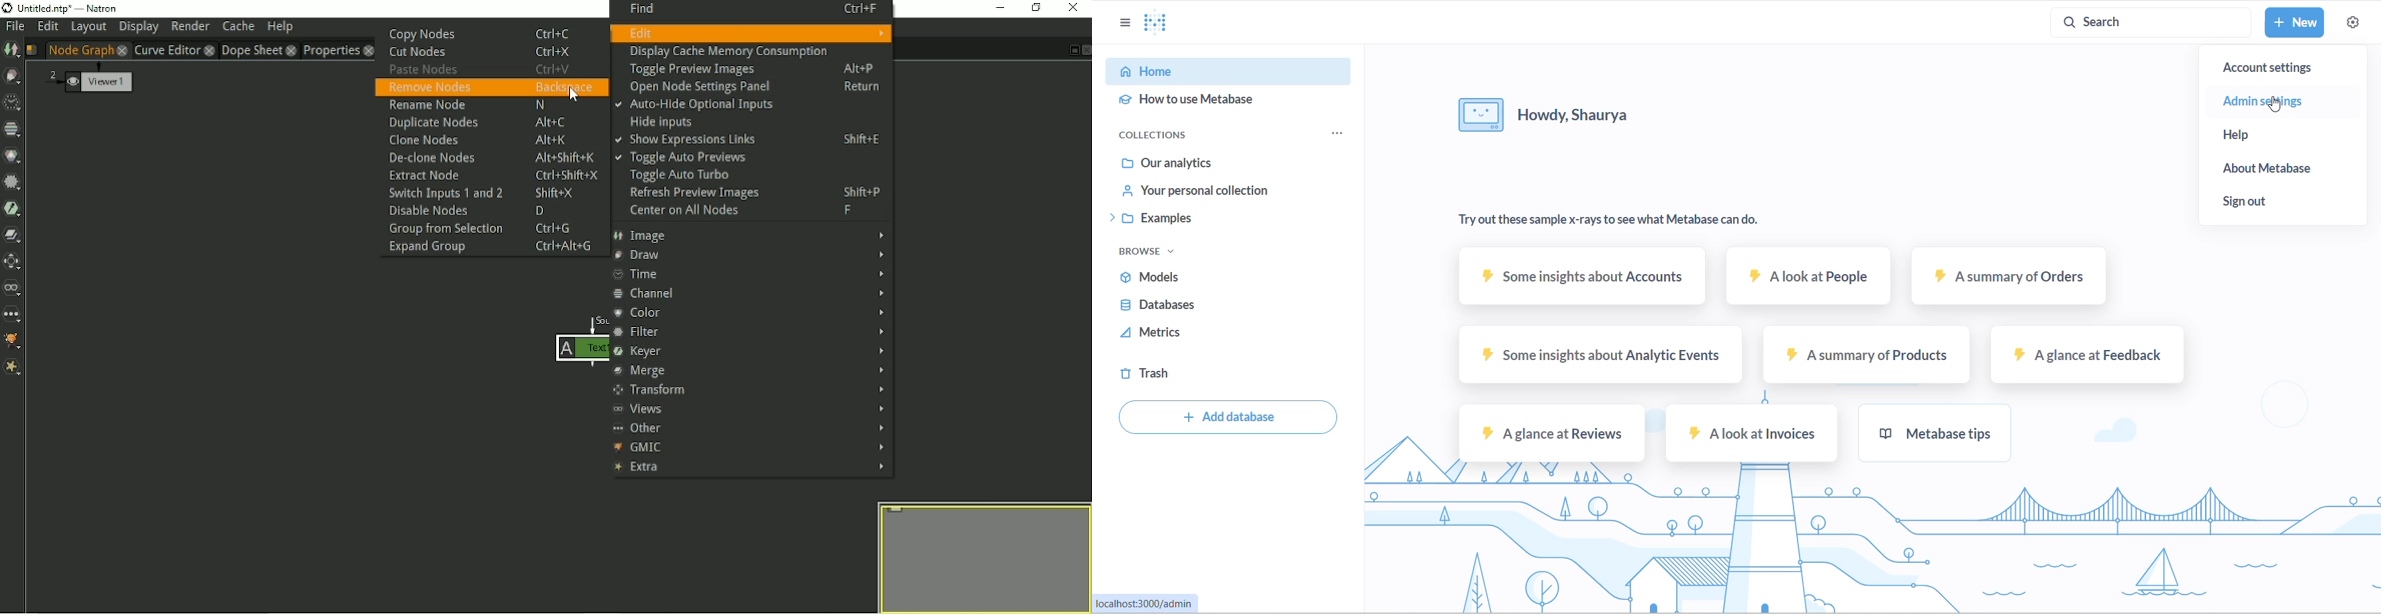 This screenshot has width=2408, height=616. Describe the element at coordinates (1210, 71) in the screenshot. I see `HOME` at that location.